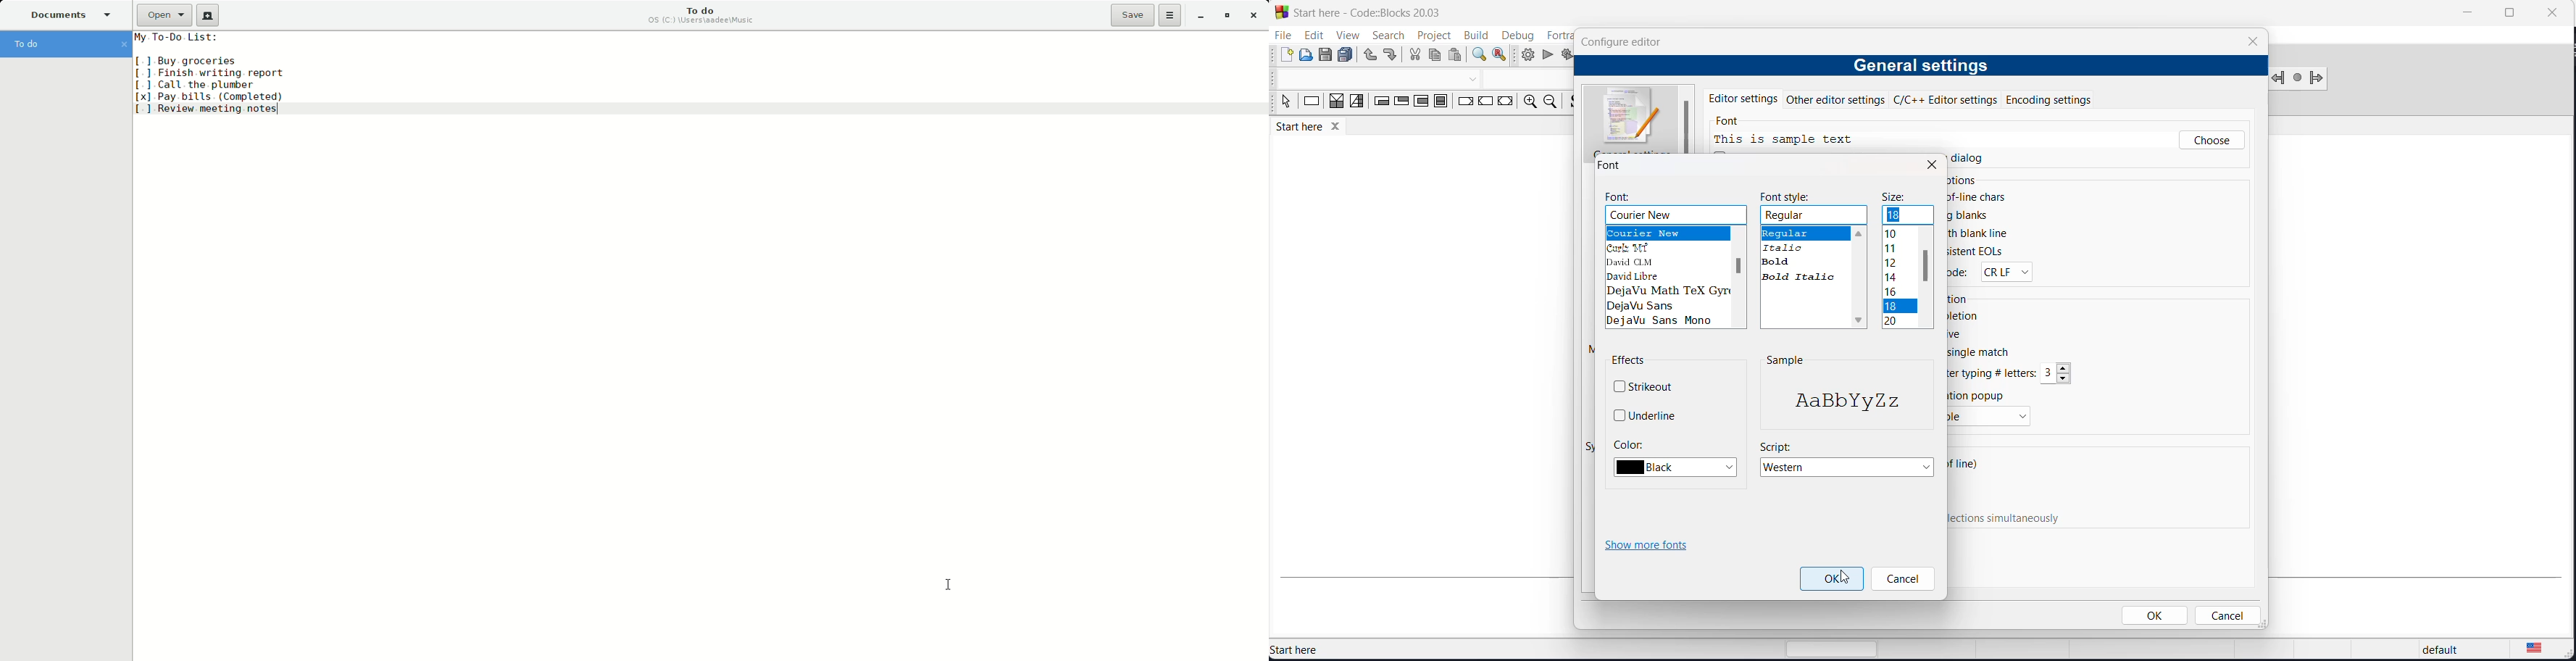 The height and width of the screenshot is (672, 2576). Describe the element at coordinates (1650, 546) in the screenshot. I see `show more fonts` at that location.